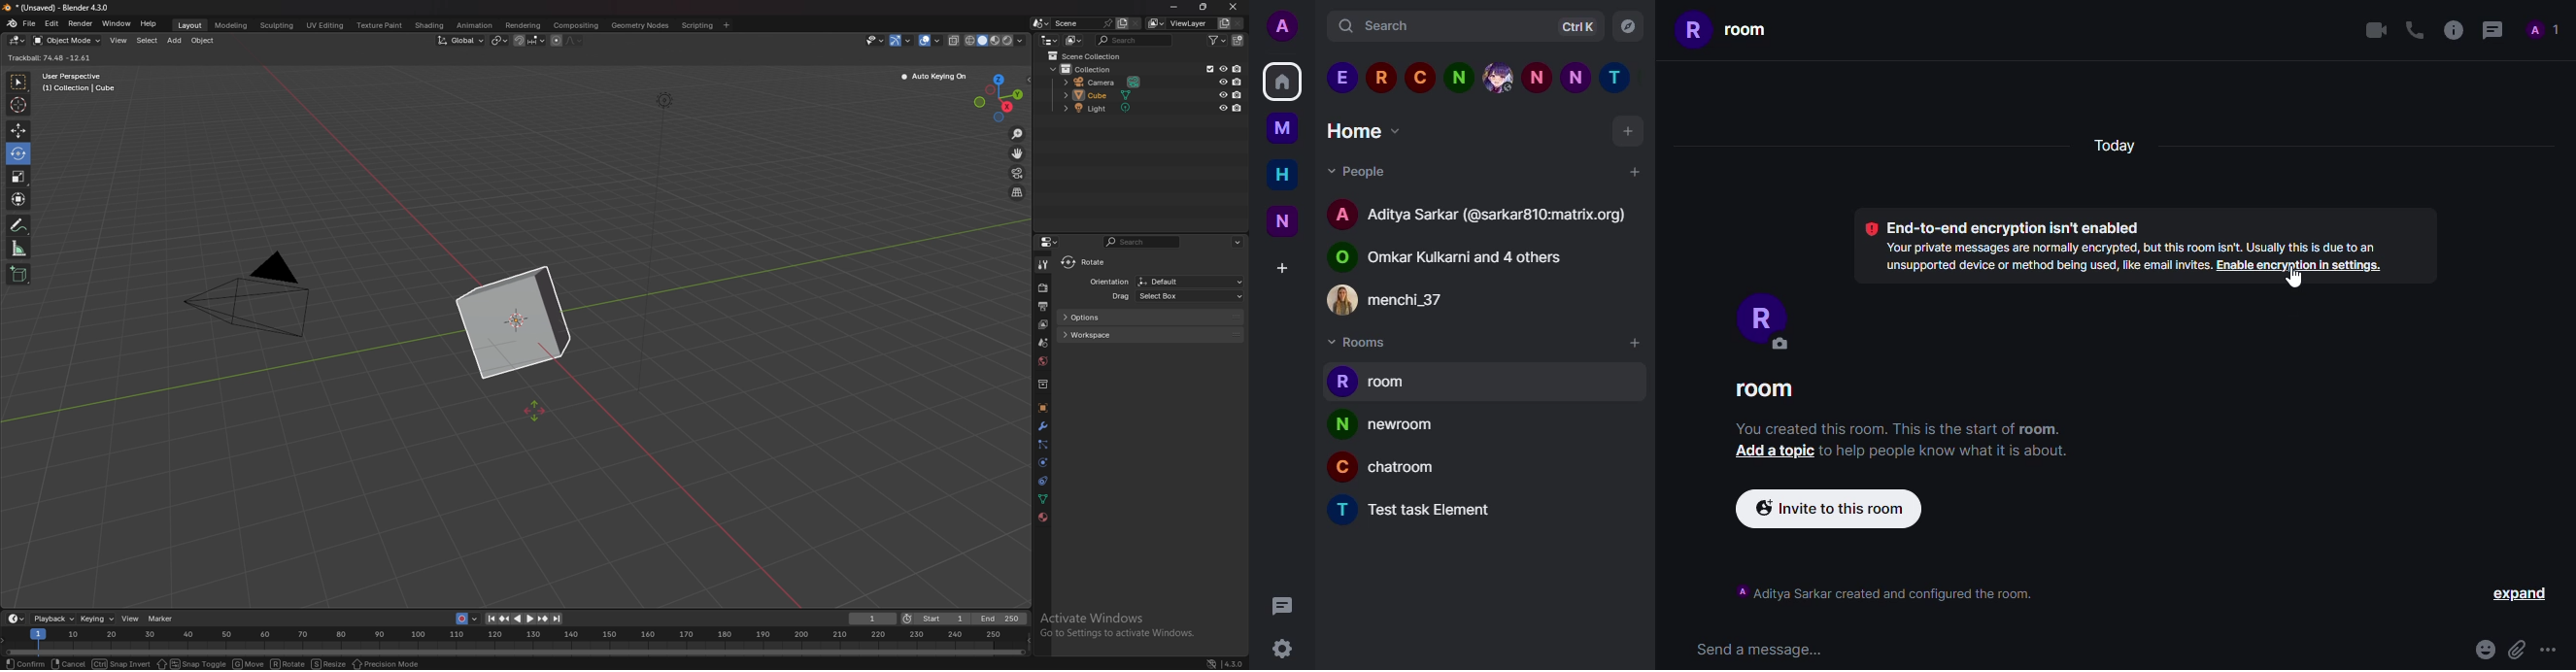 This screenshot has height=672, width=2576. I want to click on uv editing, so click(325, 25).